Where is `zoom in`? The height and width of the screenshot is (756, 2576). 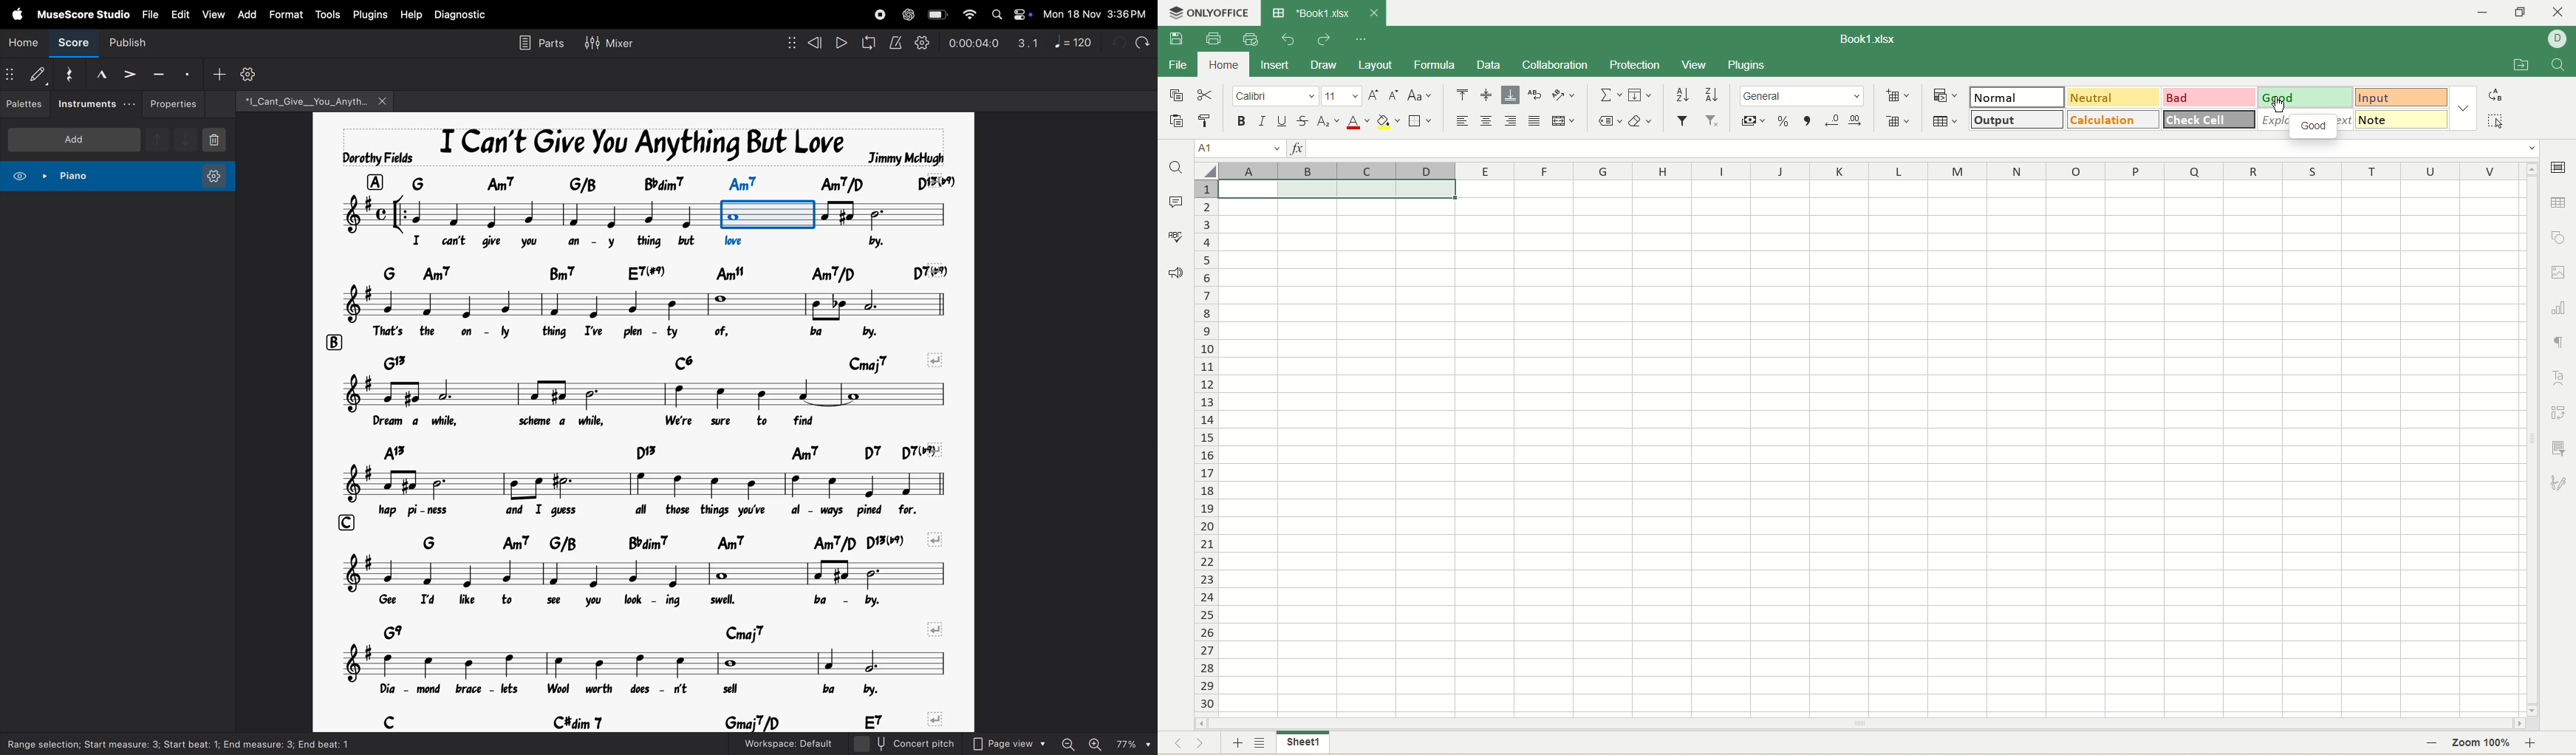
zoom in is located at coordinates (2538, 742).